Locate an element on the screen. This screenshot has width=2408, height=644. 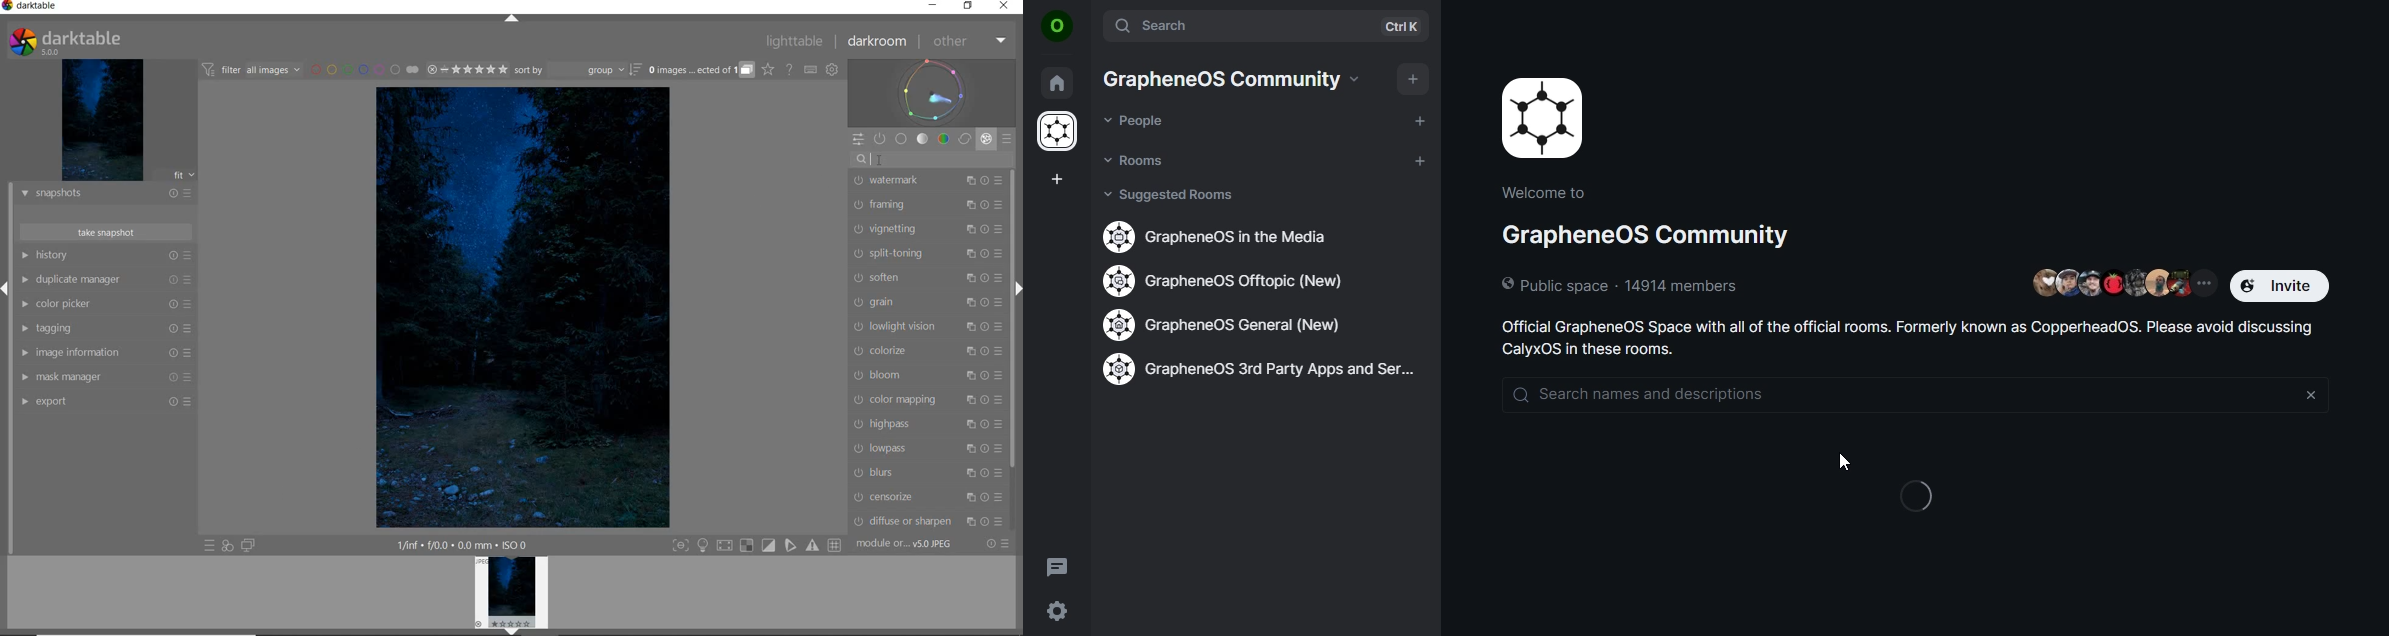
WATERMARK is located at coordinates (927, 182).